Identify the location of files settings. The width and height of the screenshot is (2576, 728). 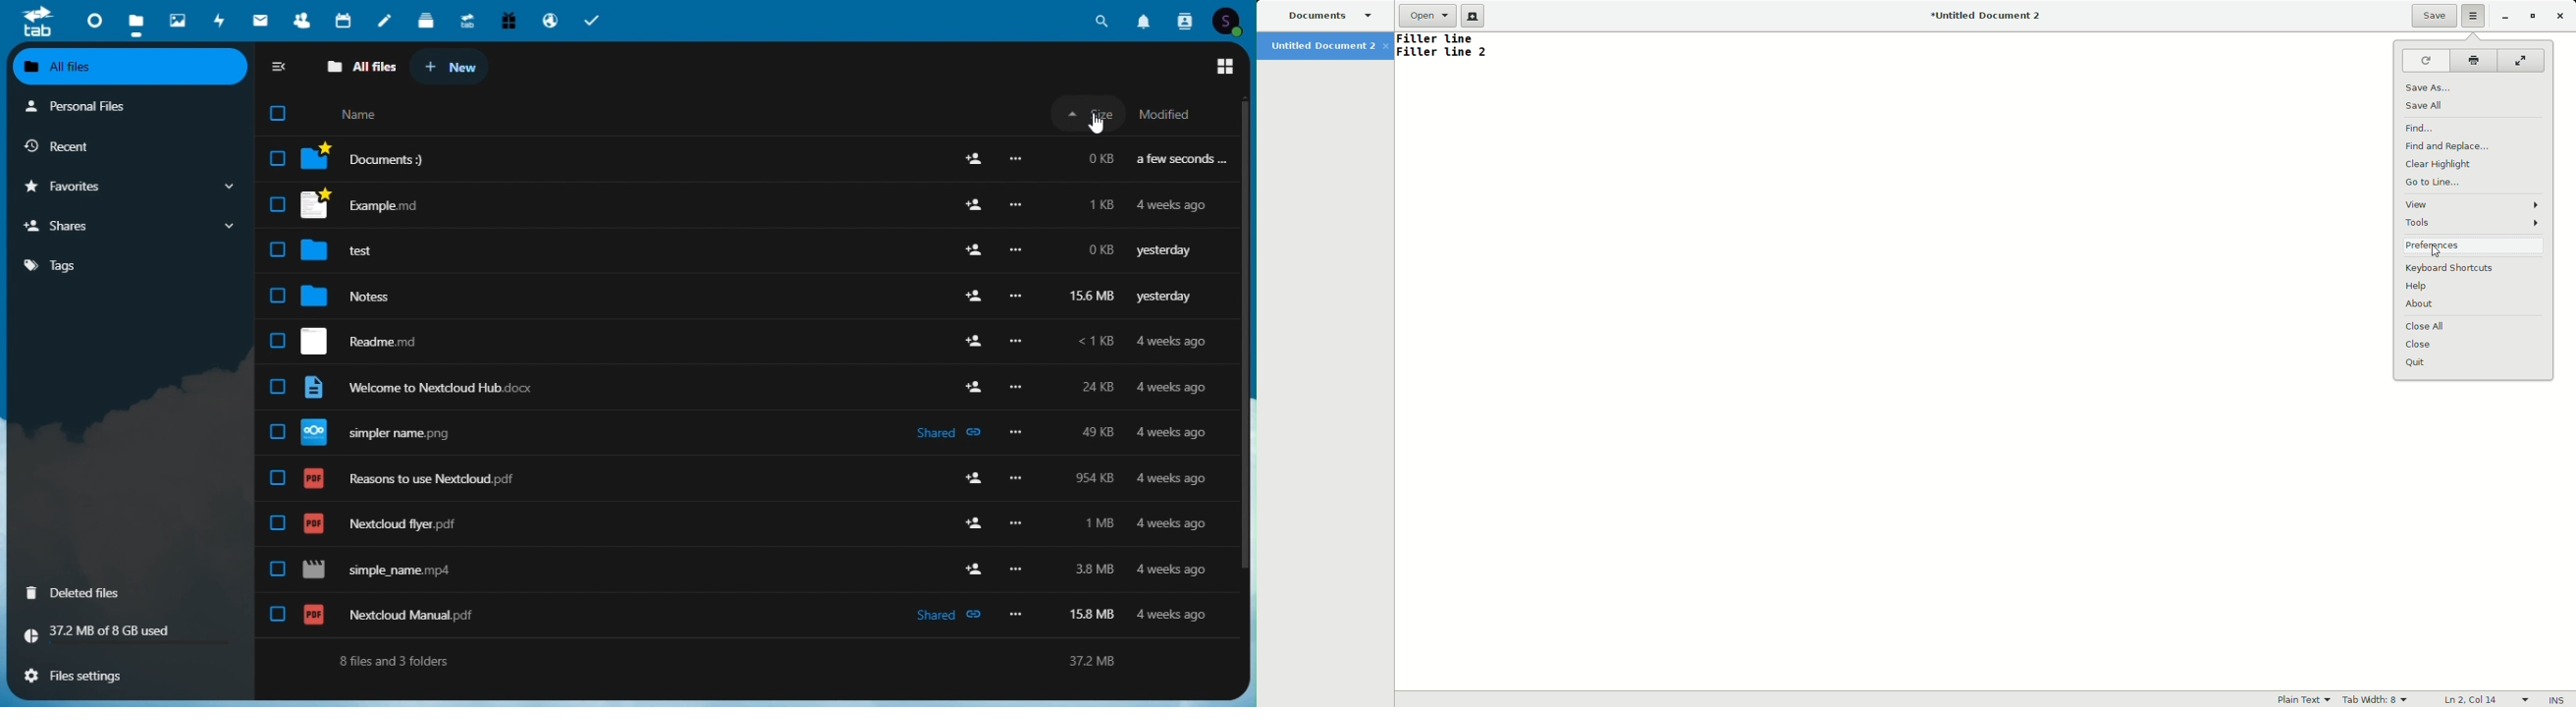
(133, 679).